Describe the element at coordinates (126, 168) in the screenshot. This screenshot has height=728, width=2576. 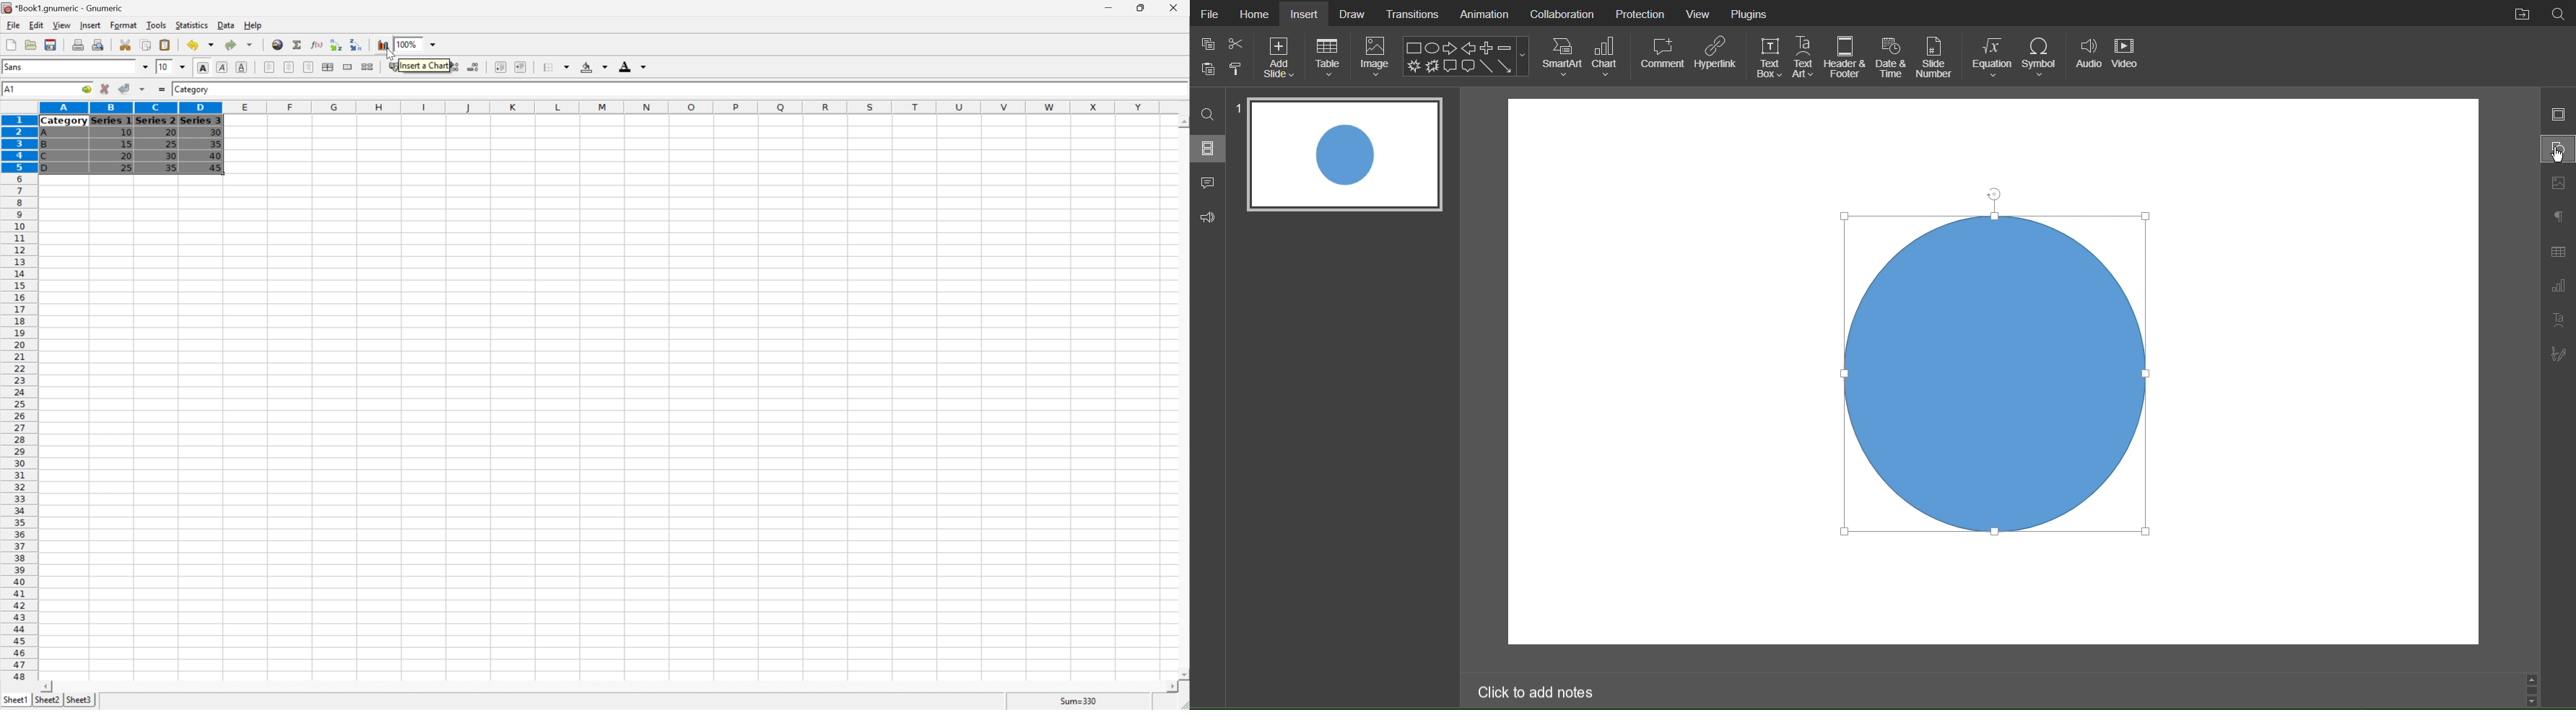
I see `25` at that location.